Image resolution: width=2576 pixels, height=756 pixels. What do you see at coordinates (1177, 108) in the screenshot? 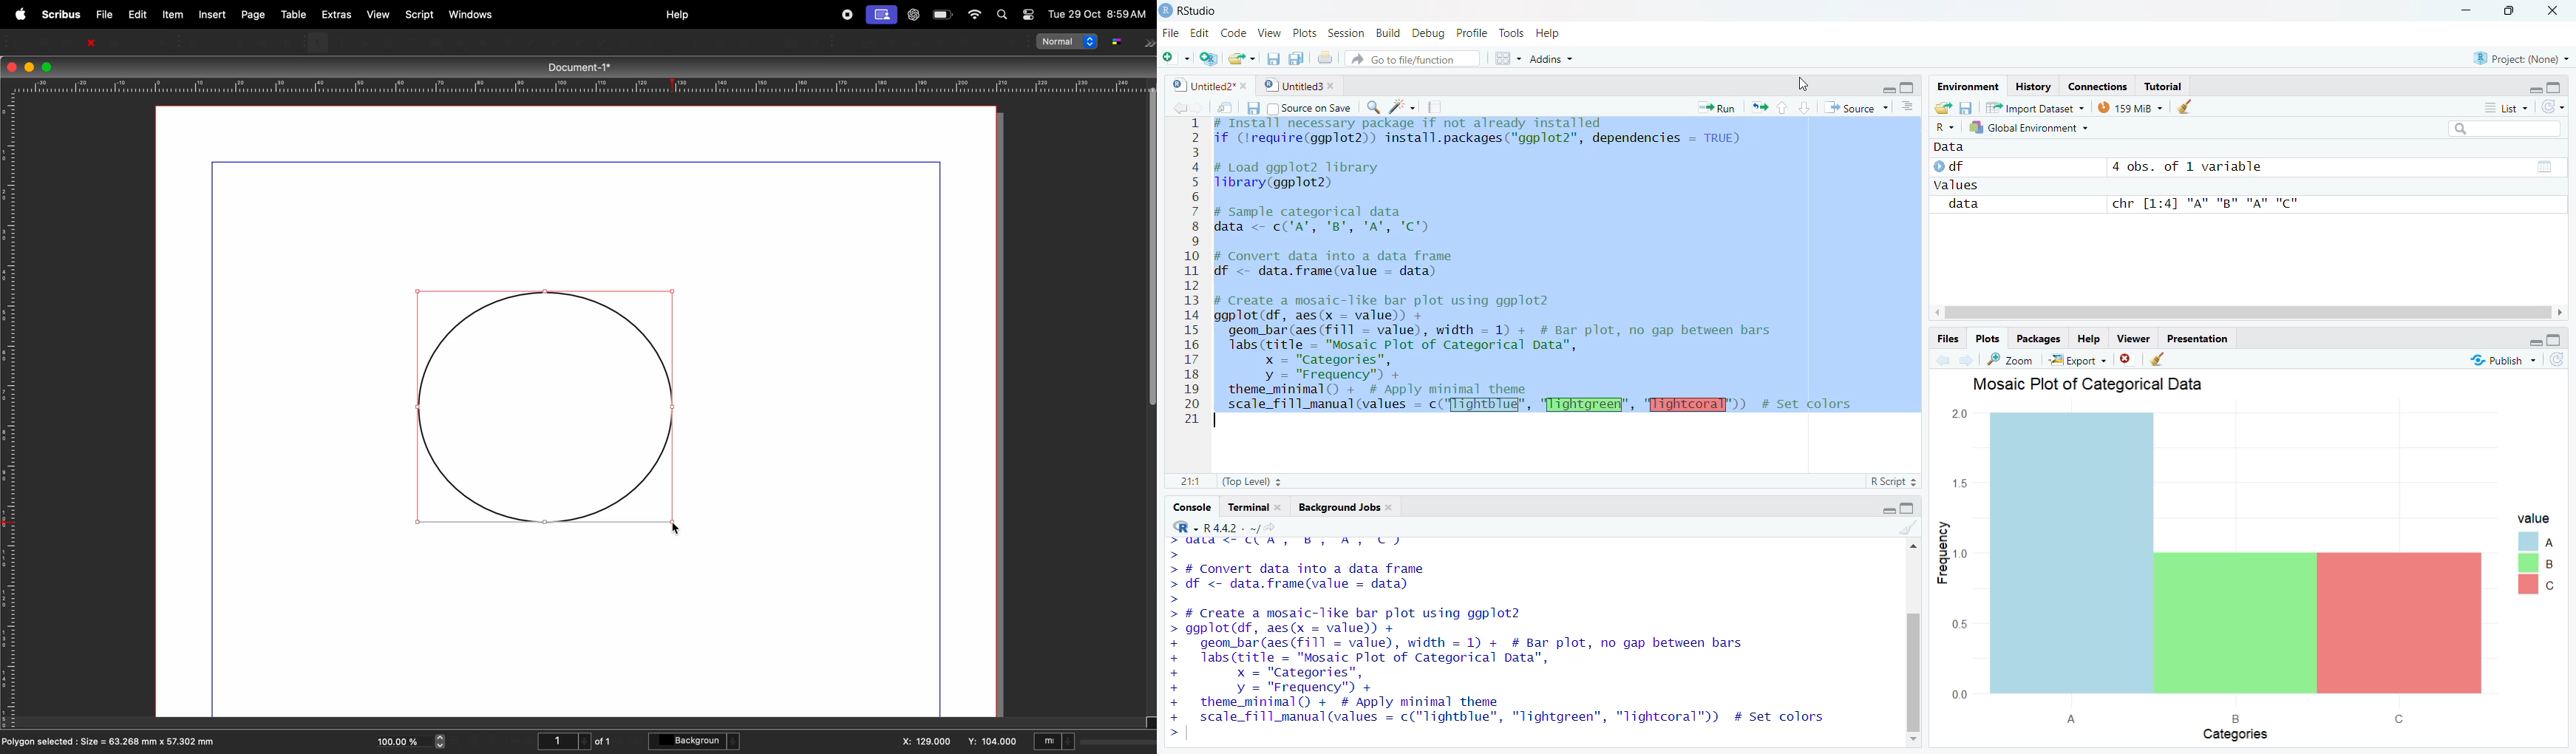
I see `Previous` at bounding box center [1177, 108].